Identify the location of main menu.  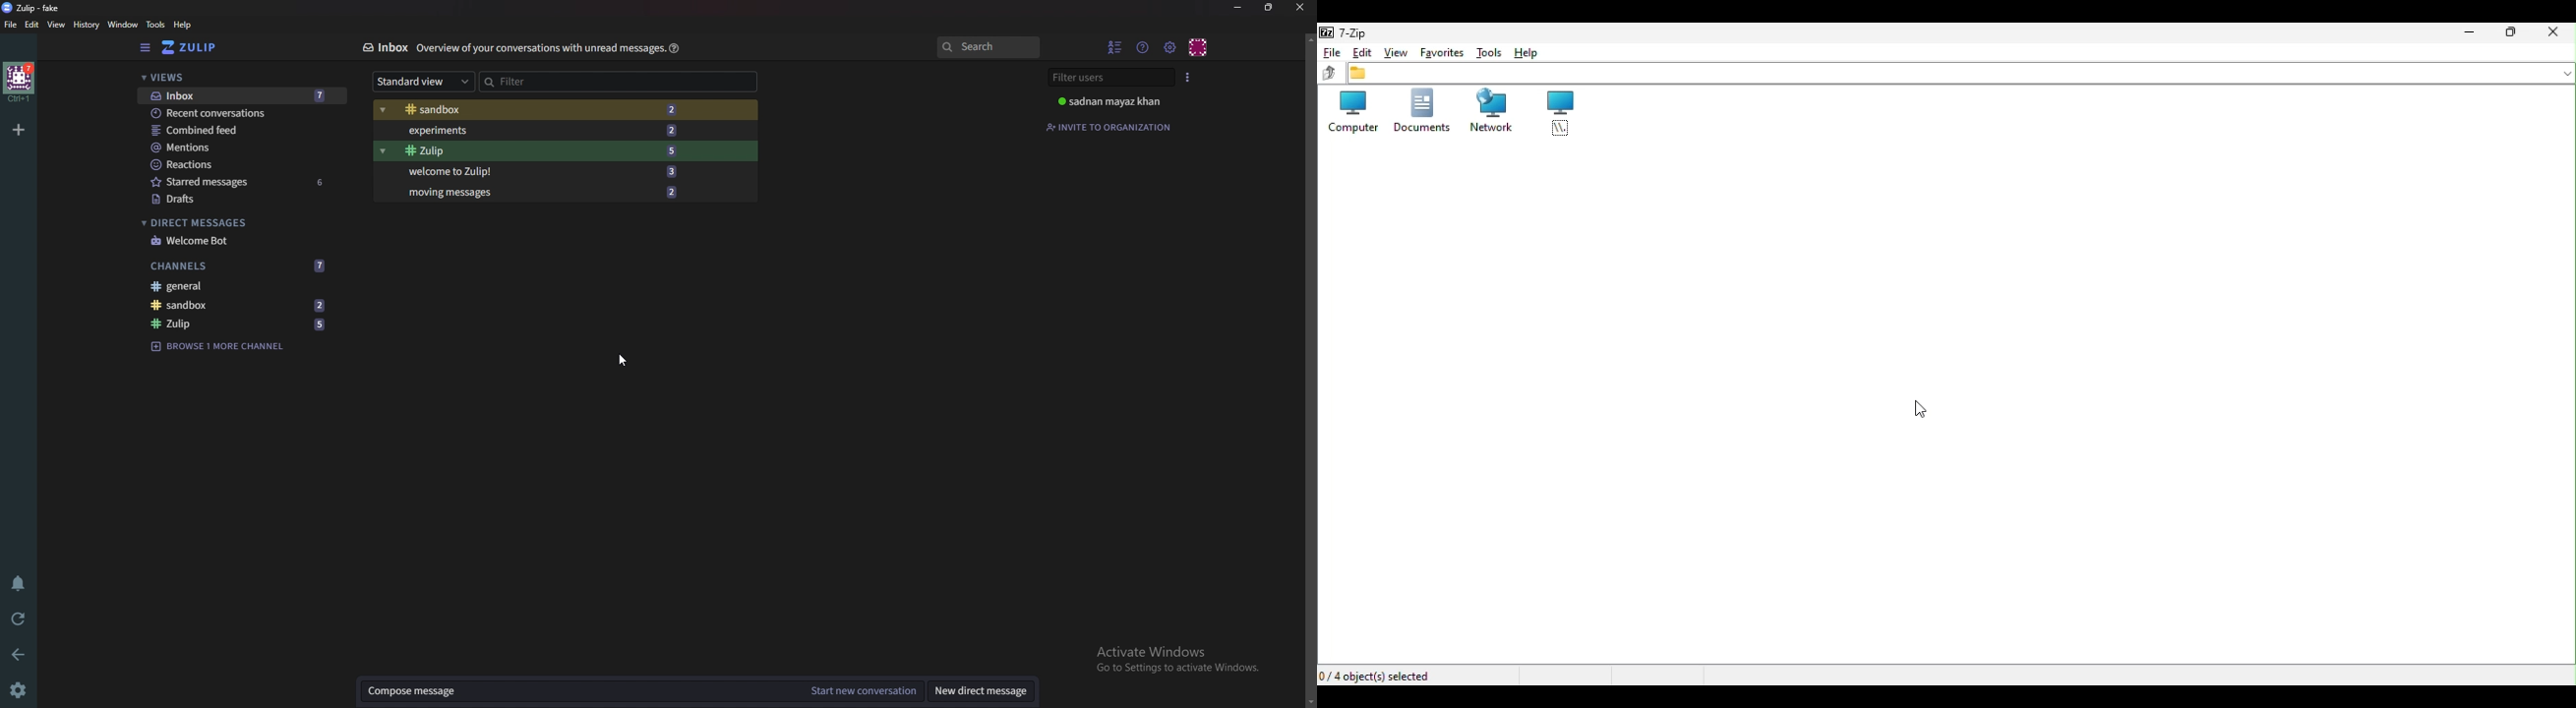
(1171, 47).